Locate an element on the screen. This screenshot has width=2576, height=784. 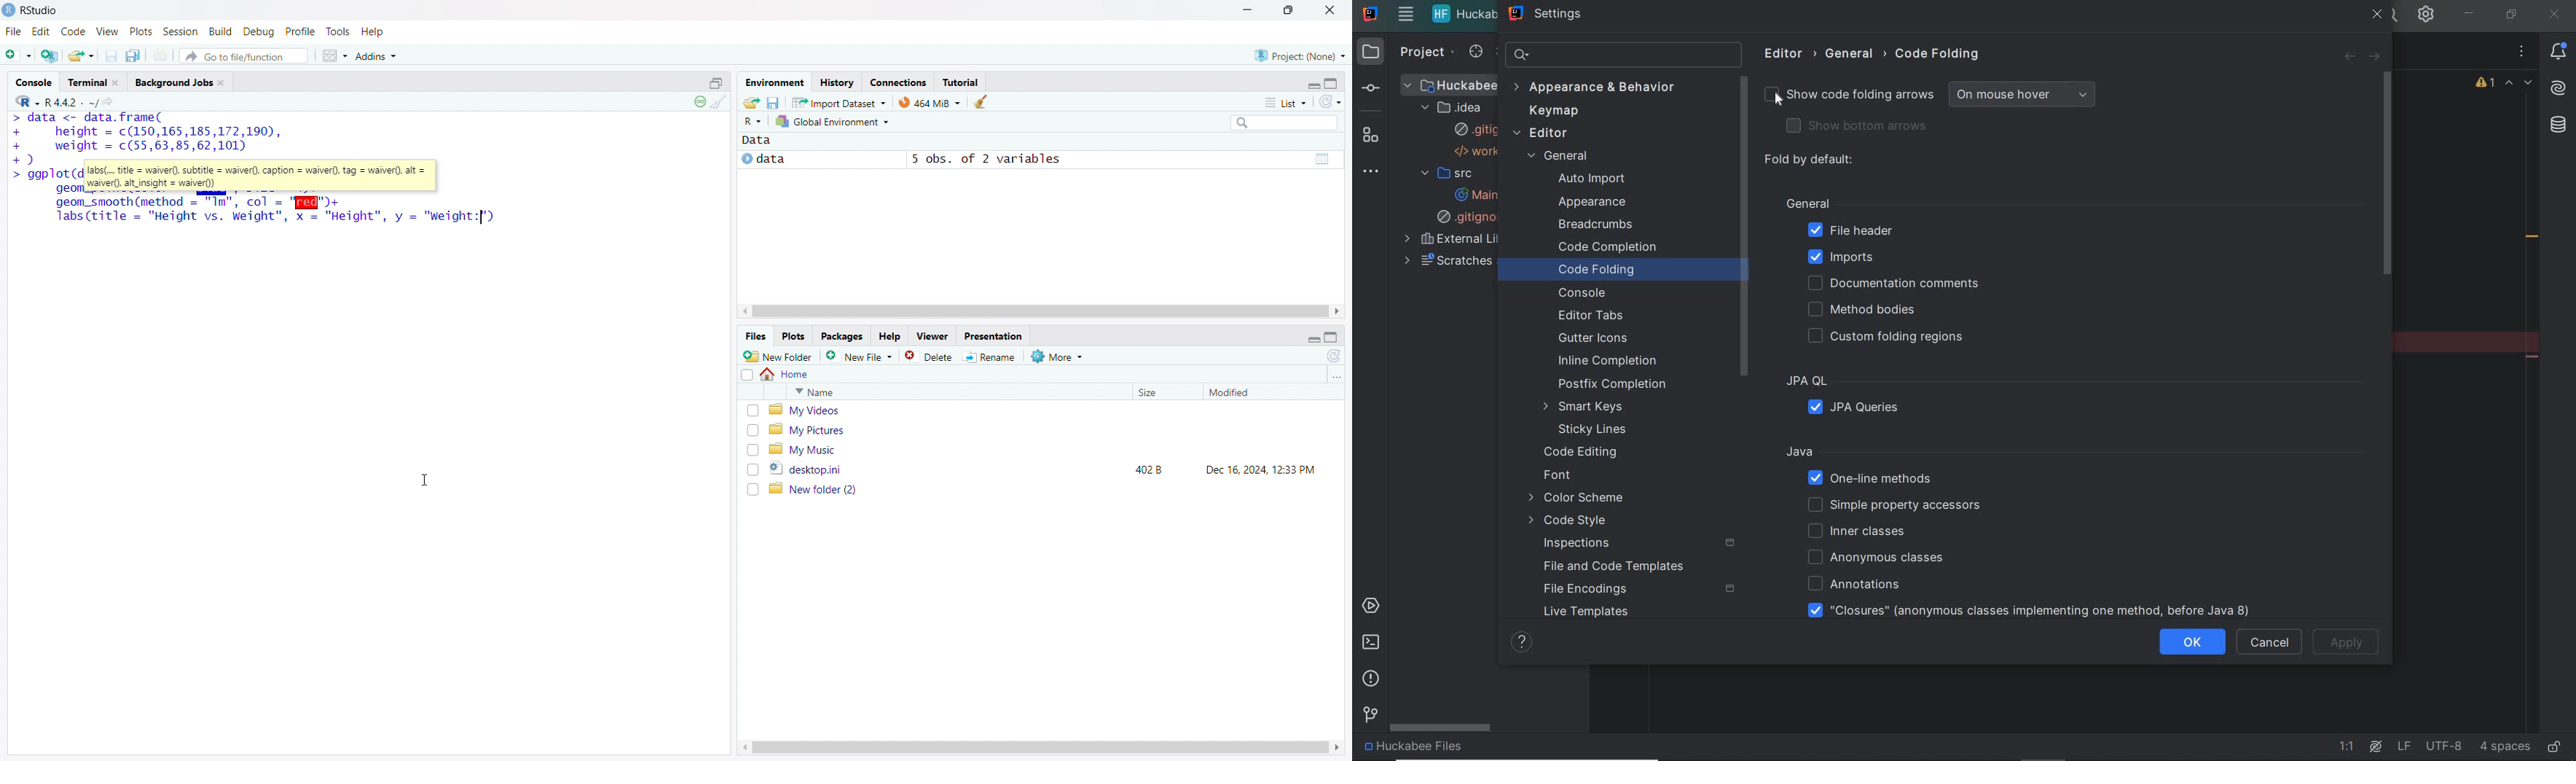
console is located at coordinates (34, 82).